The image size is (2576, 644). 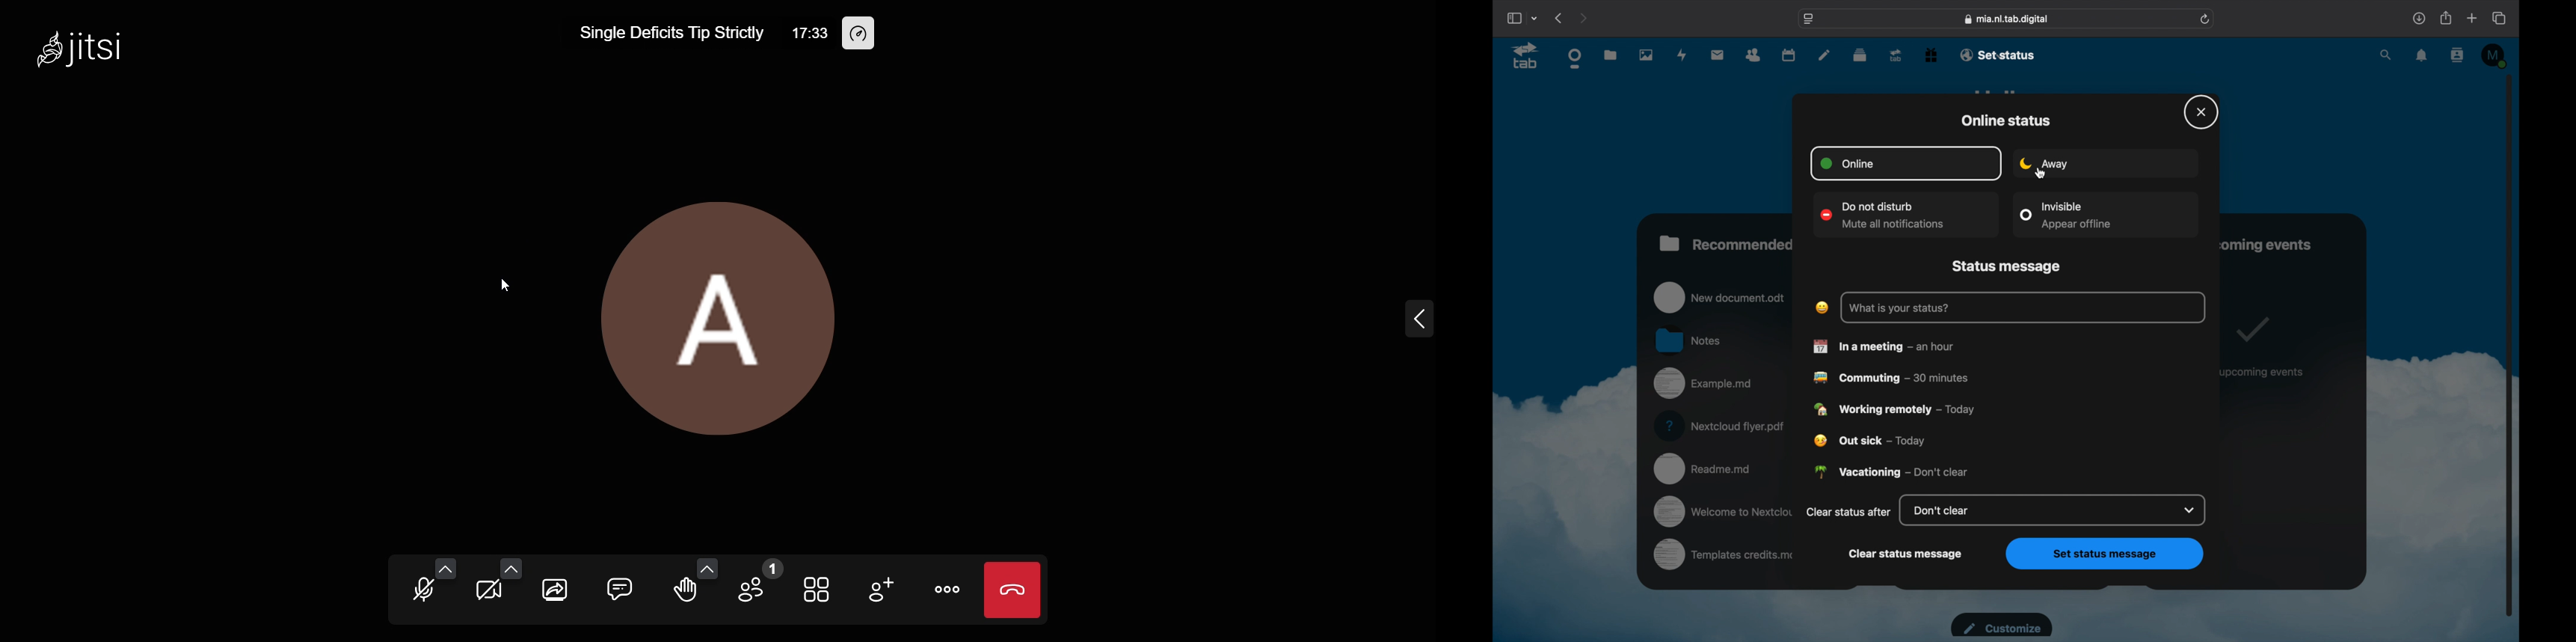 What do you see at coordinates (1535, 18) in the screenshot?
I see `tab group picker` at bounding box center [1535, 18].